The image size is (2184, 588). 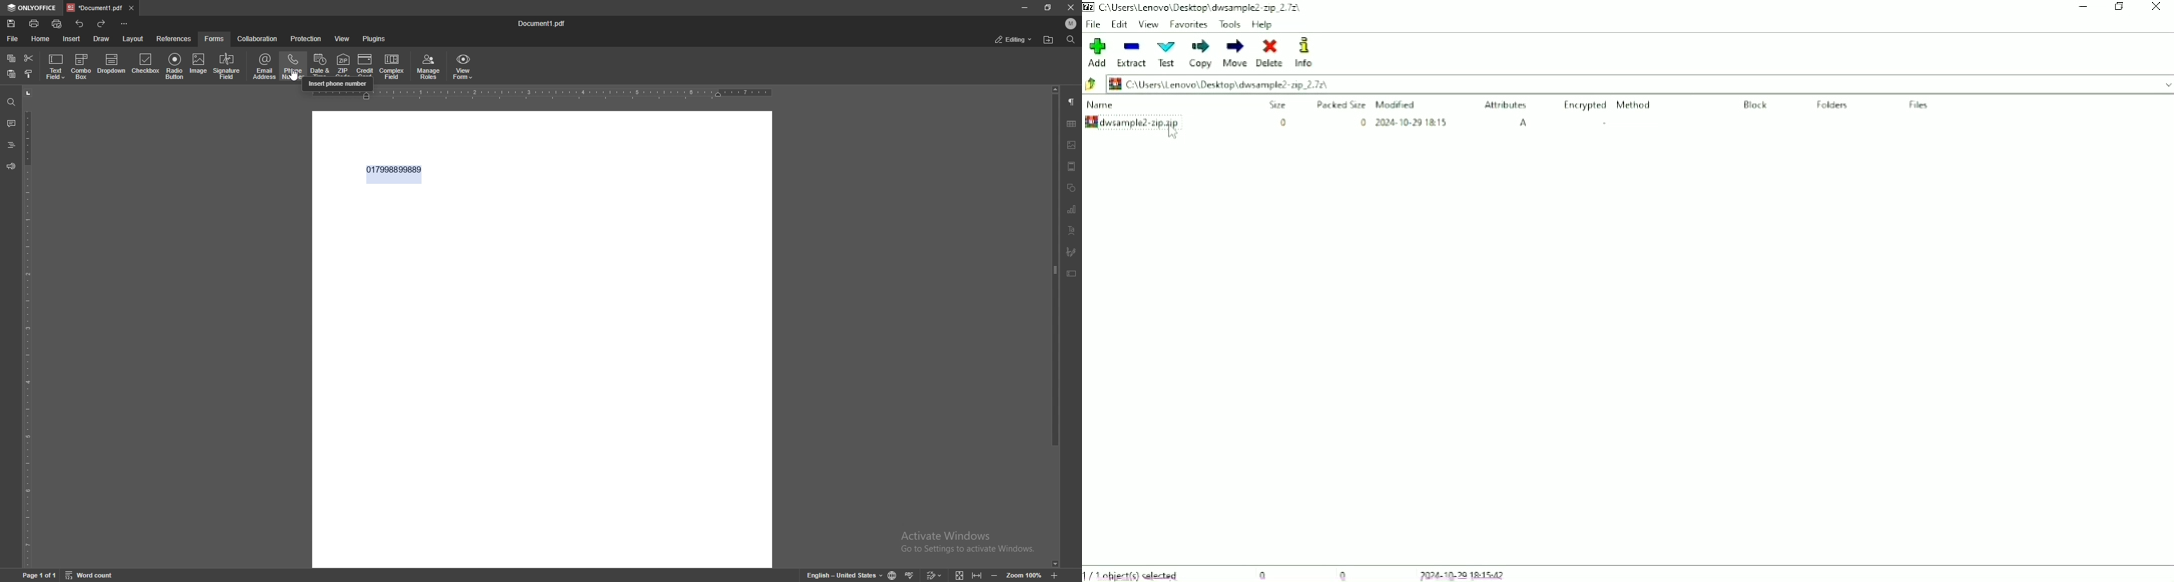 I want to click on draw, so click(x=102, y=39).